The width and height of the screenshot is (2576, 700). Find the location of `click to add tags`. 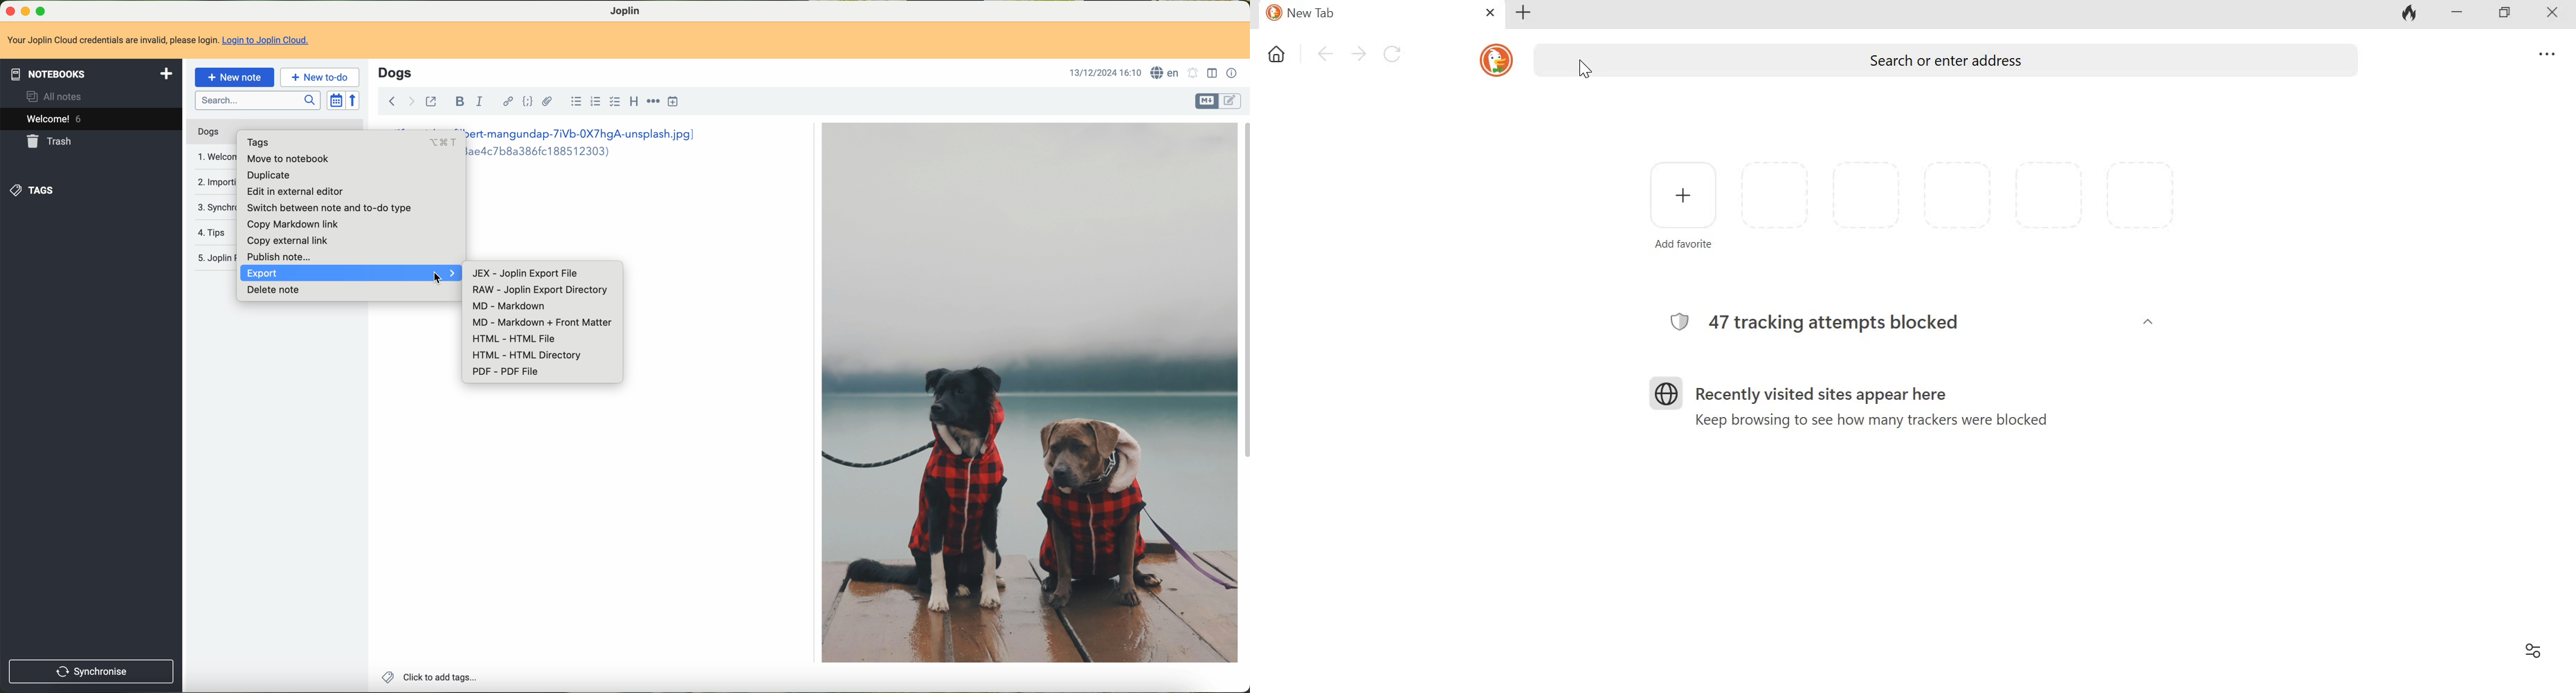

click to add tags is located at coordinates (427, 676).